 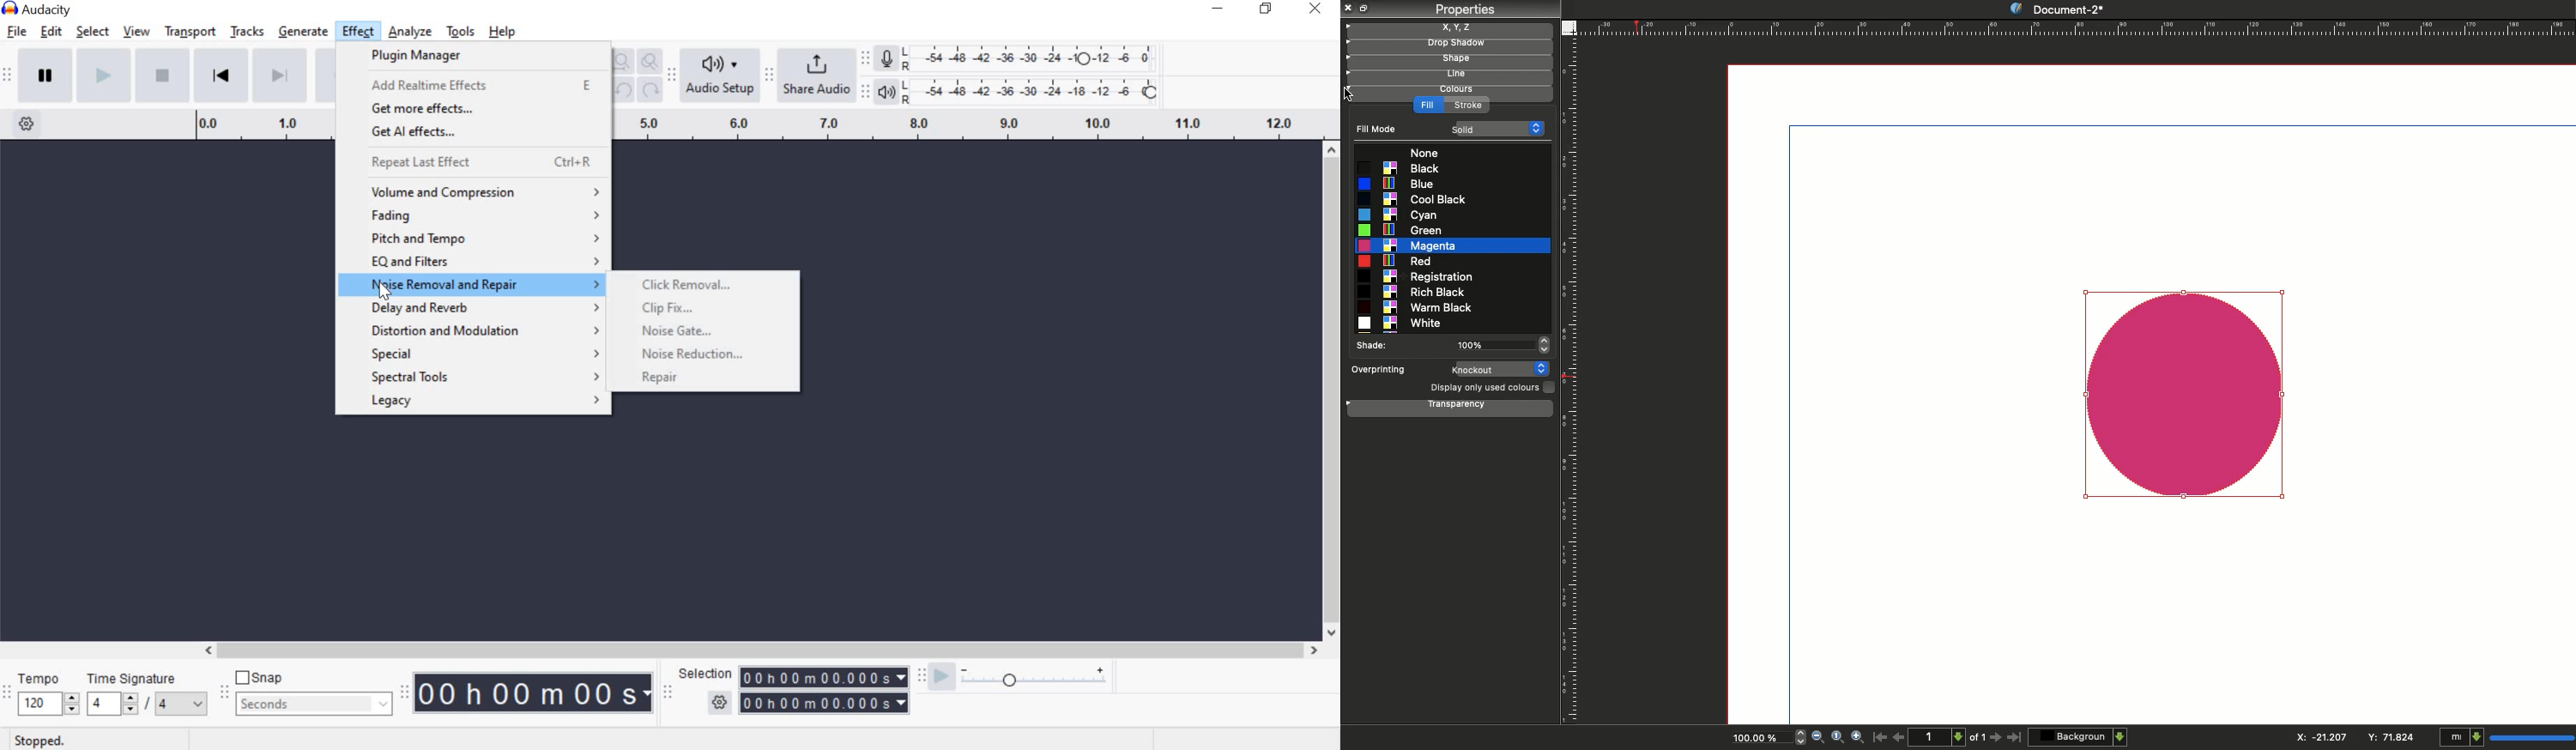 What do you see at coordinates (2393, 736) in the screenshot?
I see `Y: 84.706` at bounding box center [2393, 736].